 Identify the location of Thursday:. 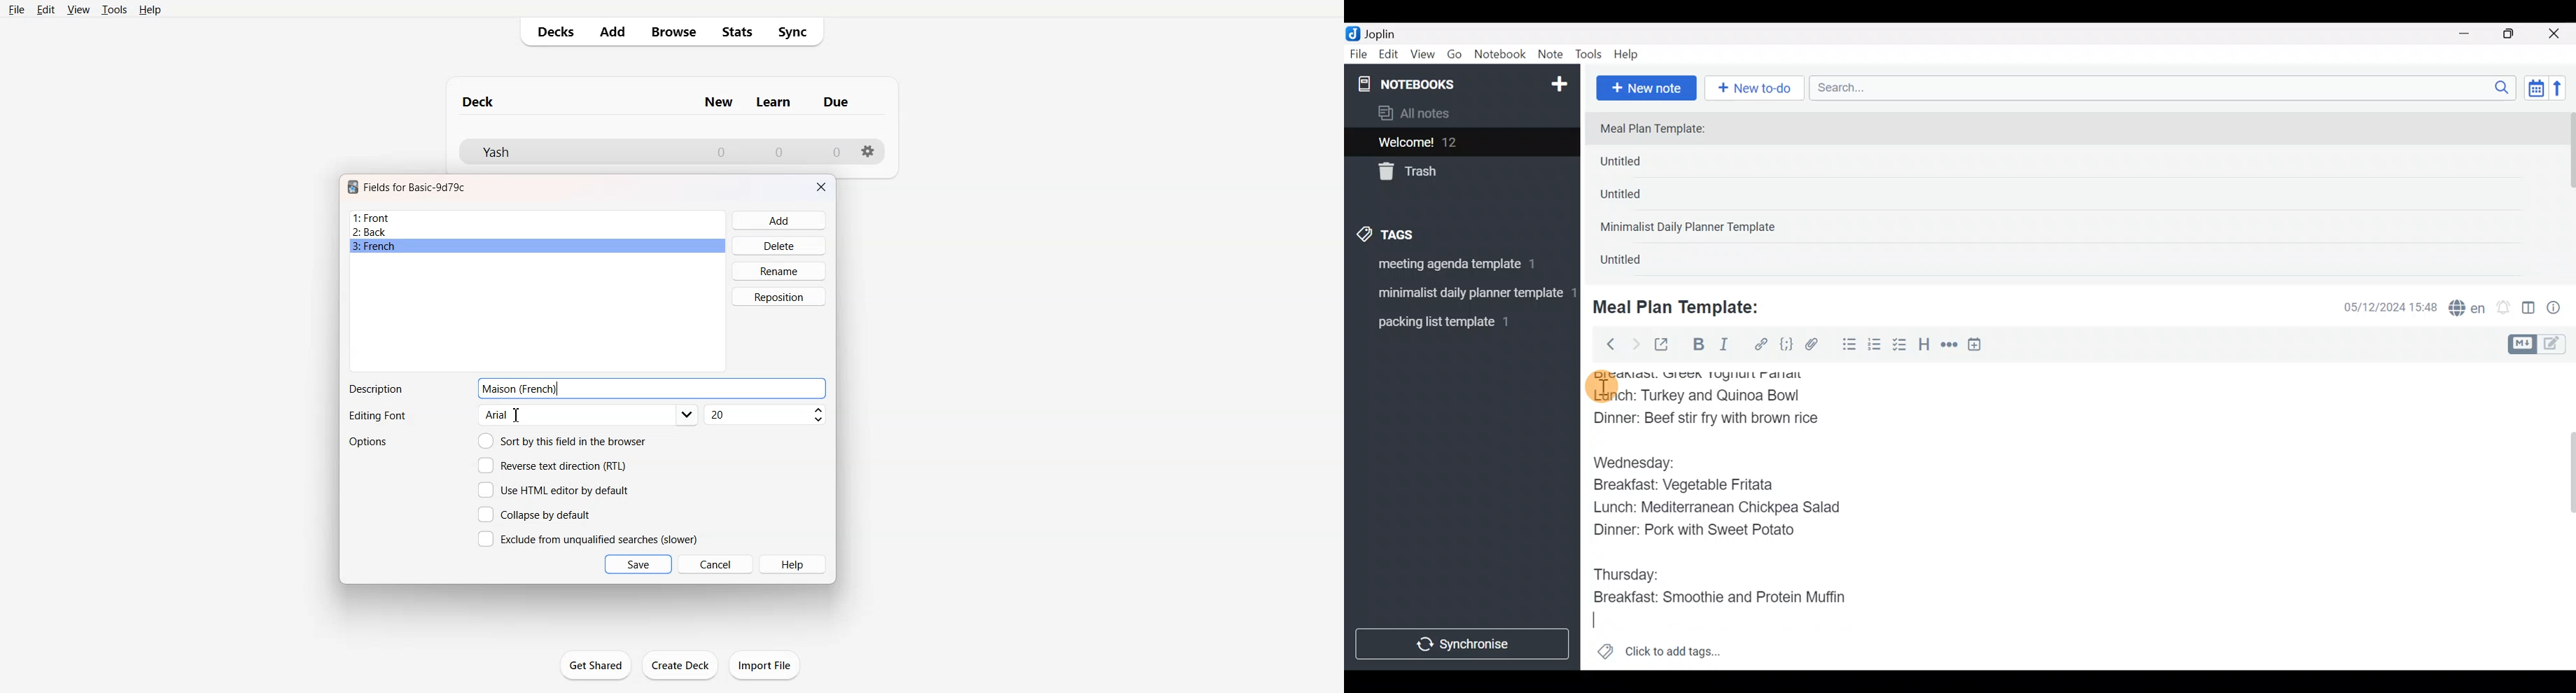
(1632, 572).